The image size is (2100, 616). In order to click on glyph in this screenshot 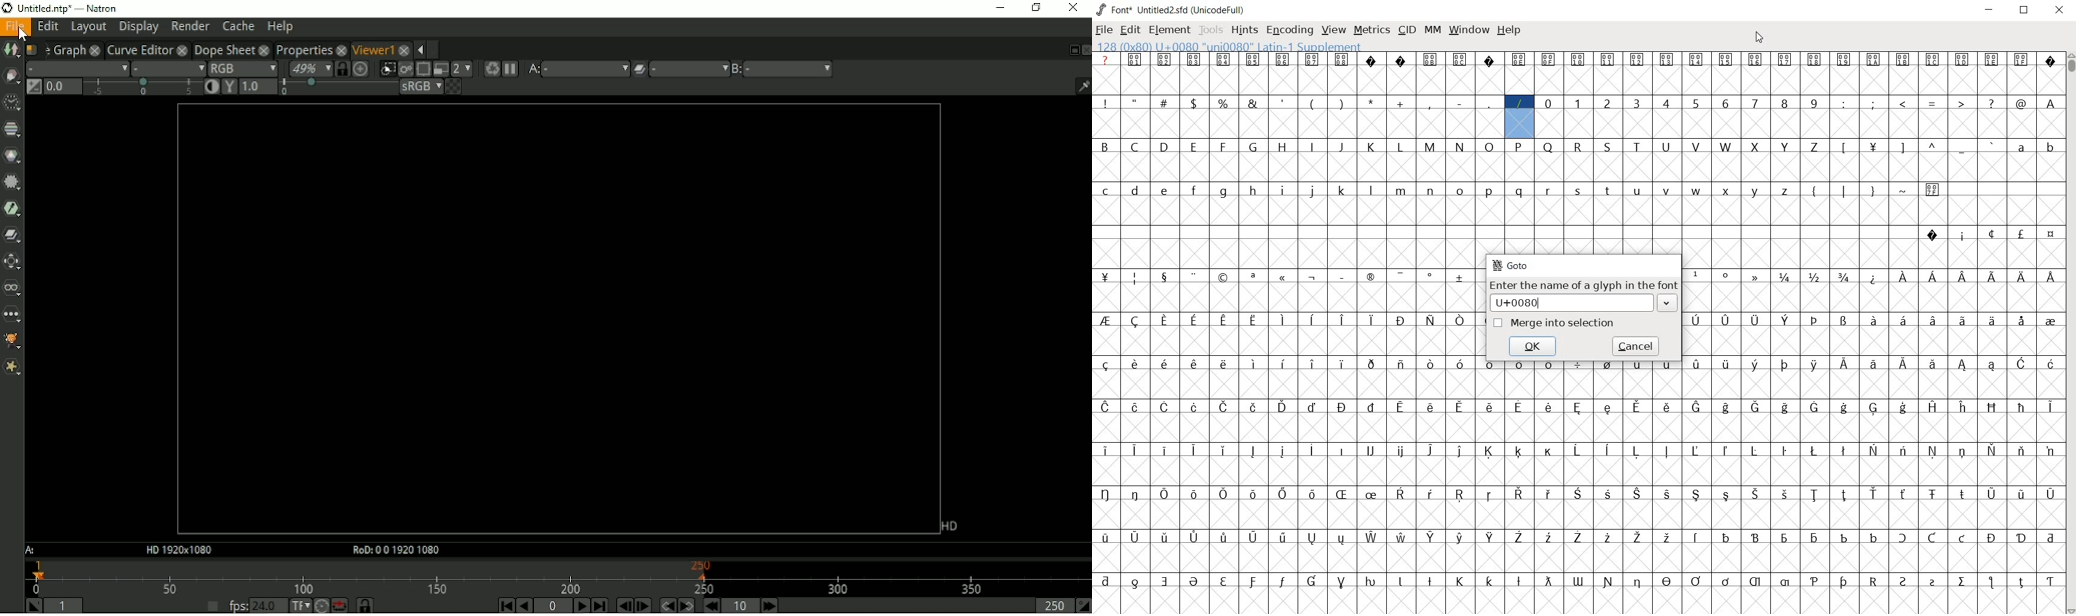, I will do `click(1193, 190)`.